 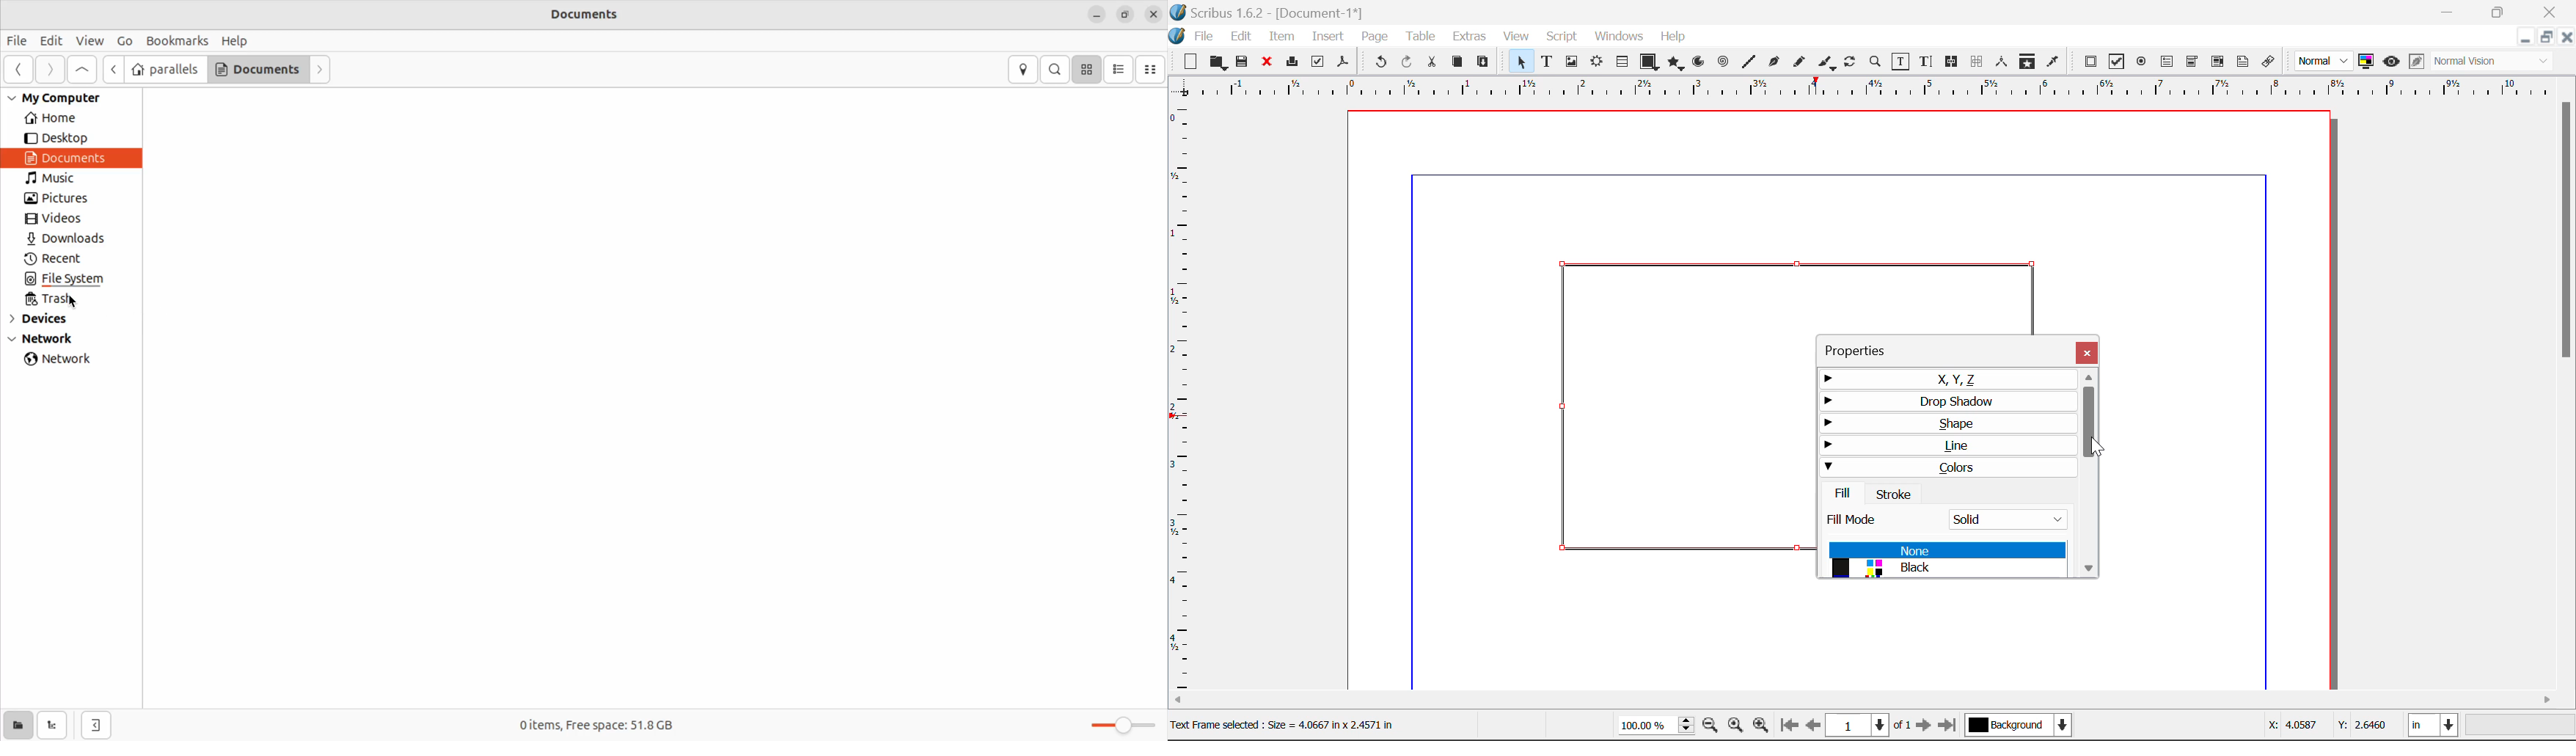 I want to click on next, so click(x=112, y=68).